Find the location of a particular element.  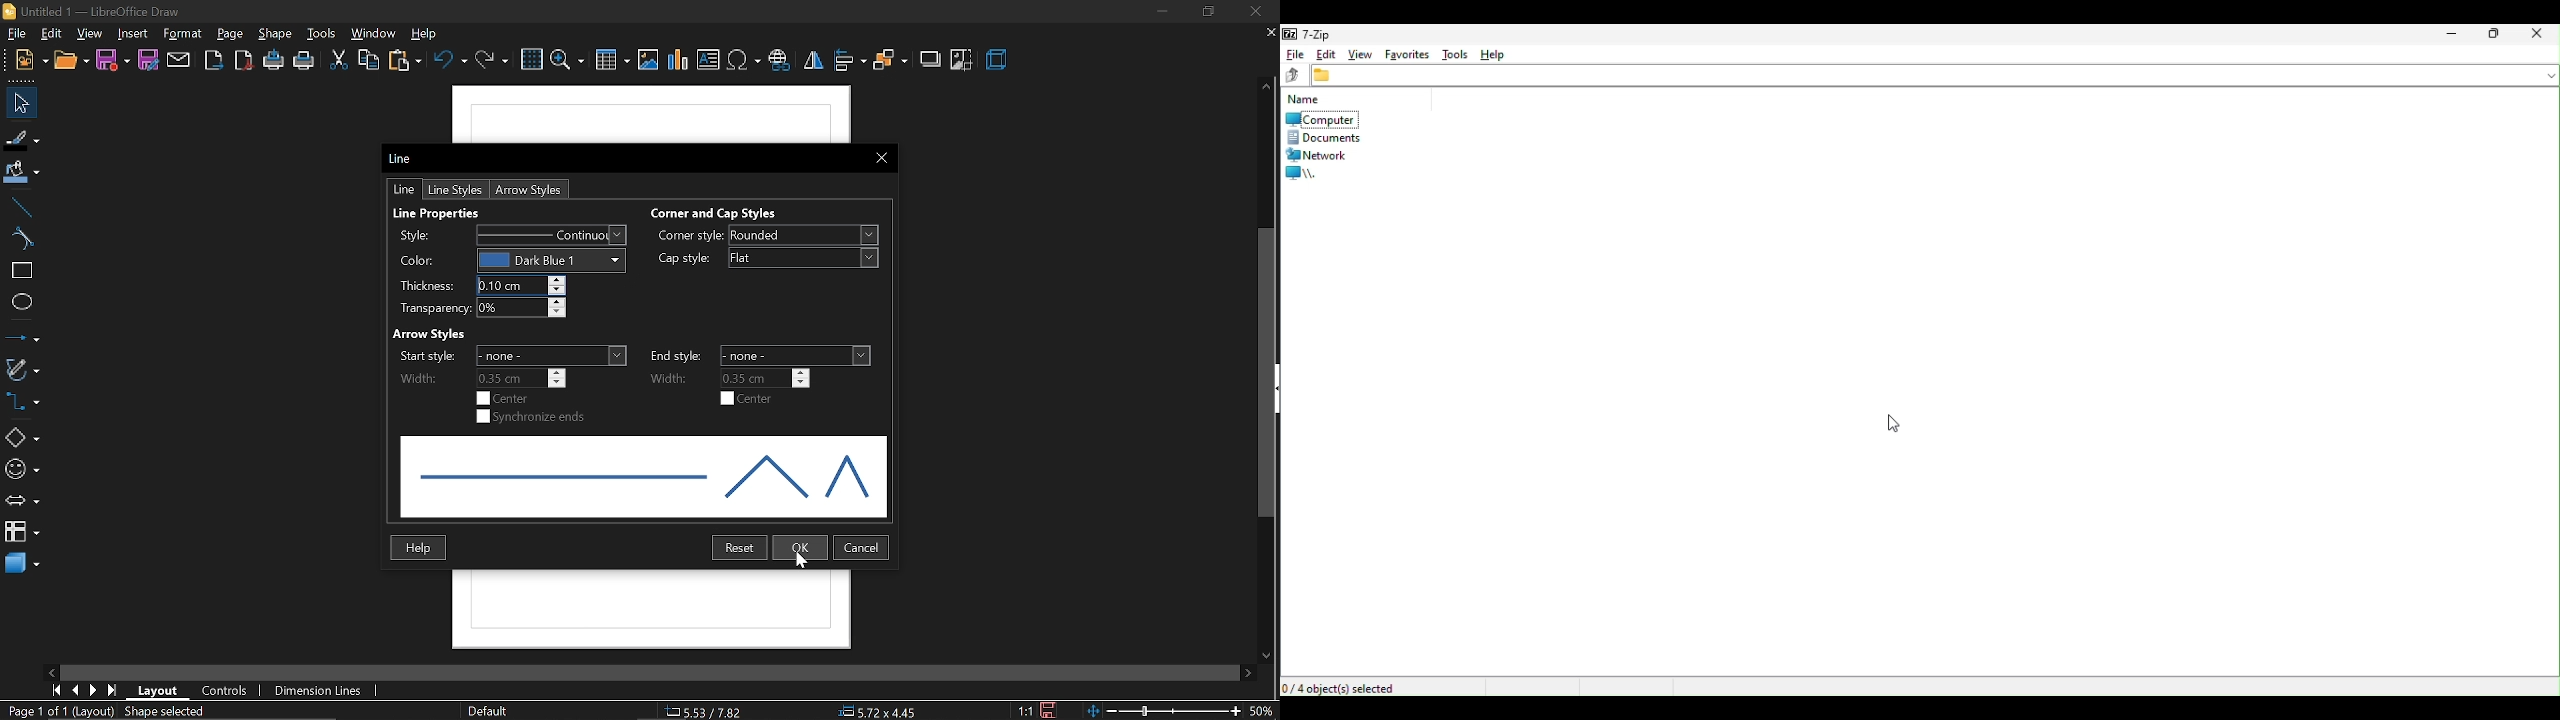

synchronize is located at coordinates (533, 418).